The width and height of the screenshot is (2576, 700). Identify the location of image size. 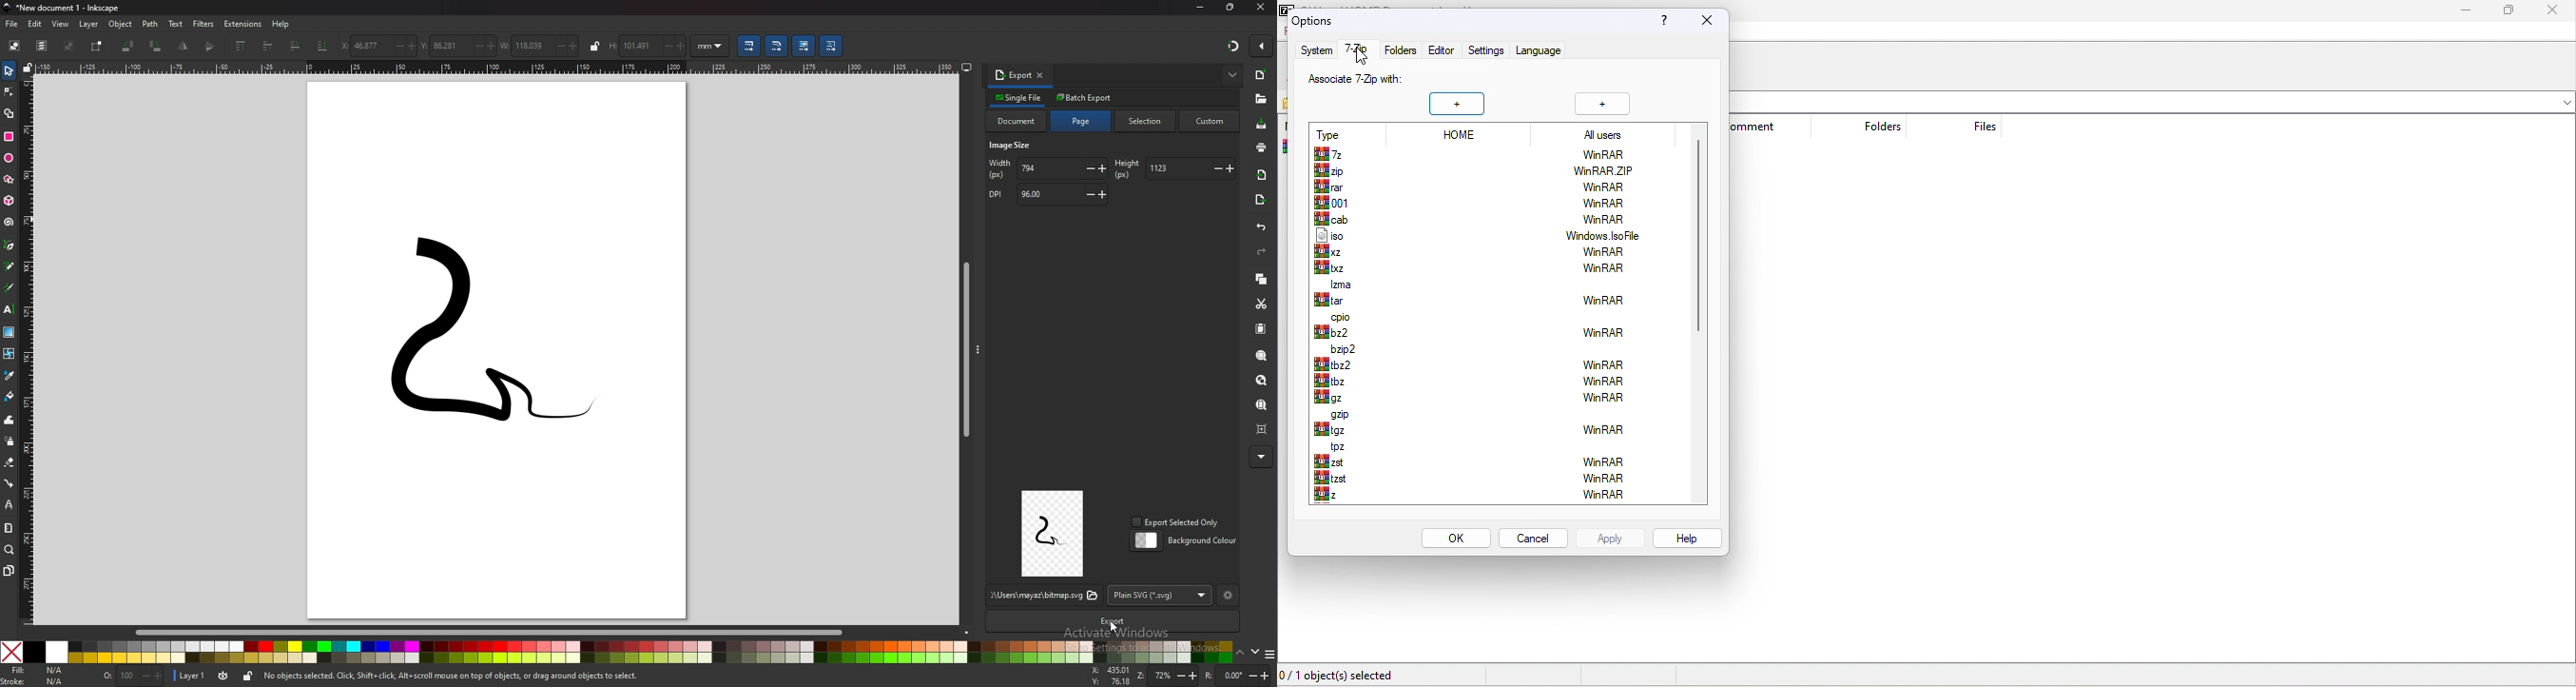
(1013, 146).